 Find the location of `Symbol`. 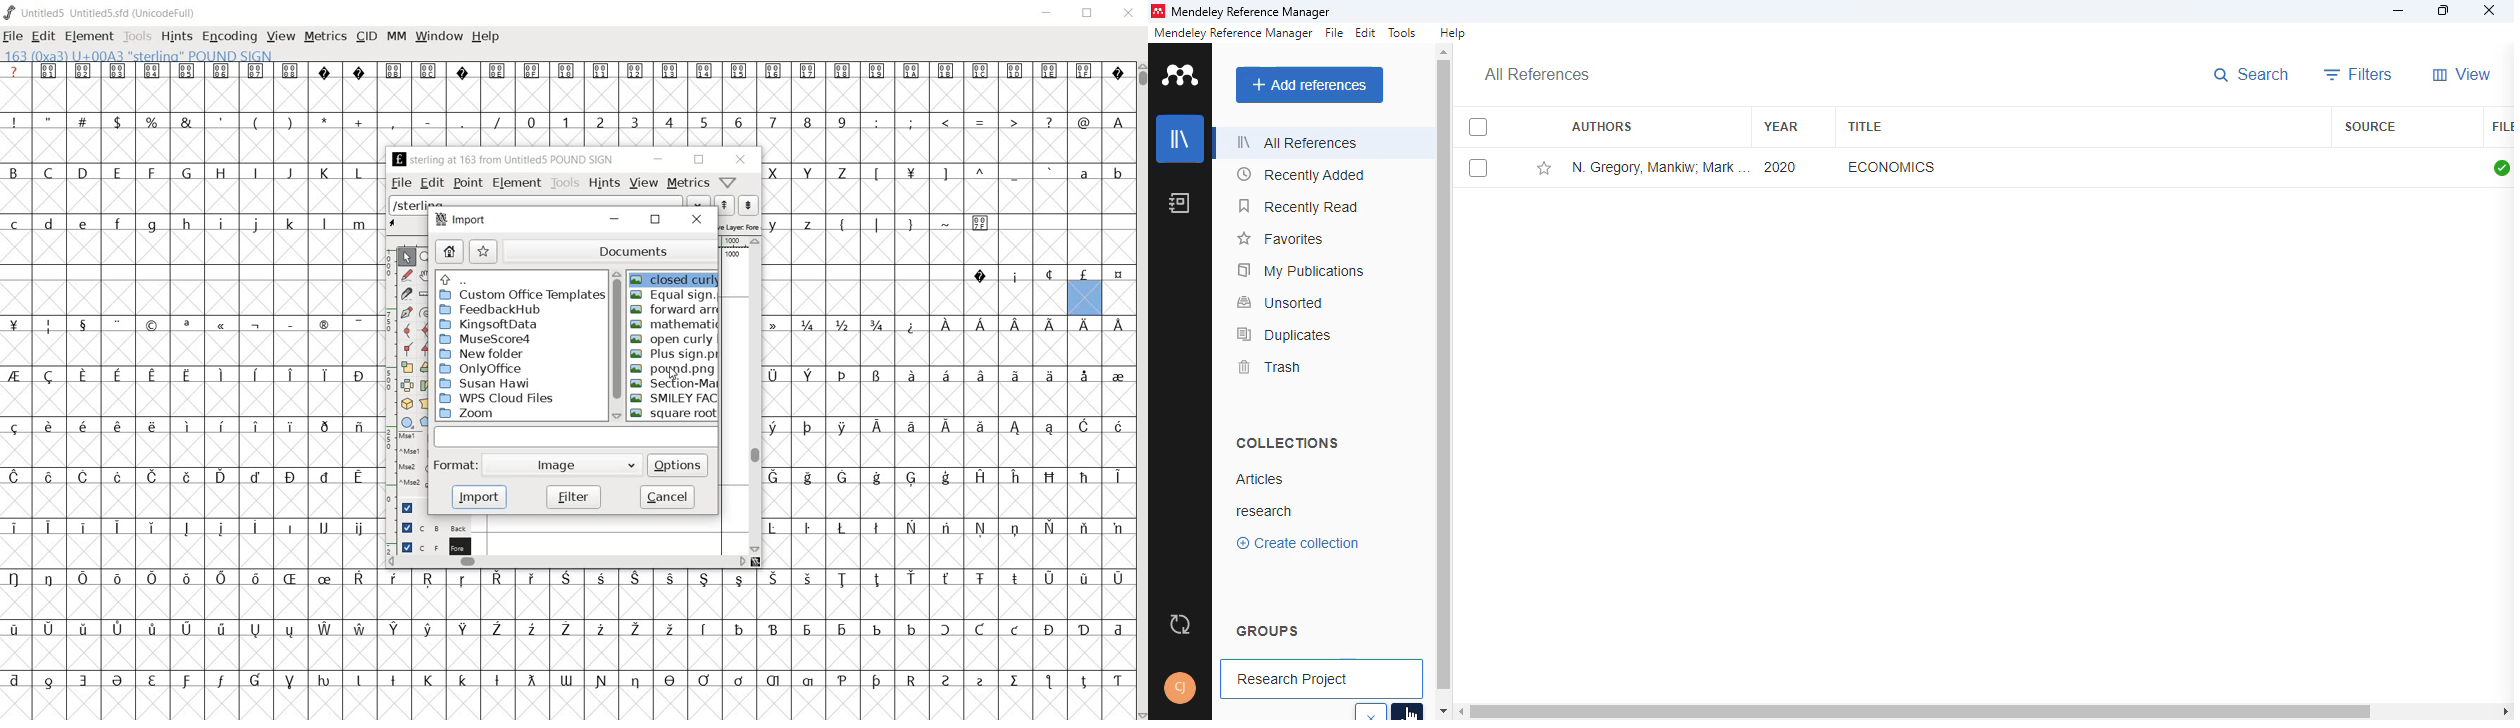

Symbol is located at coordinates (945, 428).